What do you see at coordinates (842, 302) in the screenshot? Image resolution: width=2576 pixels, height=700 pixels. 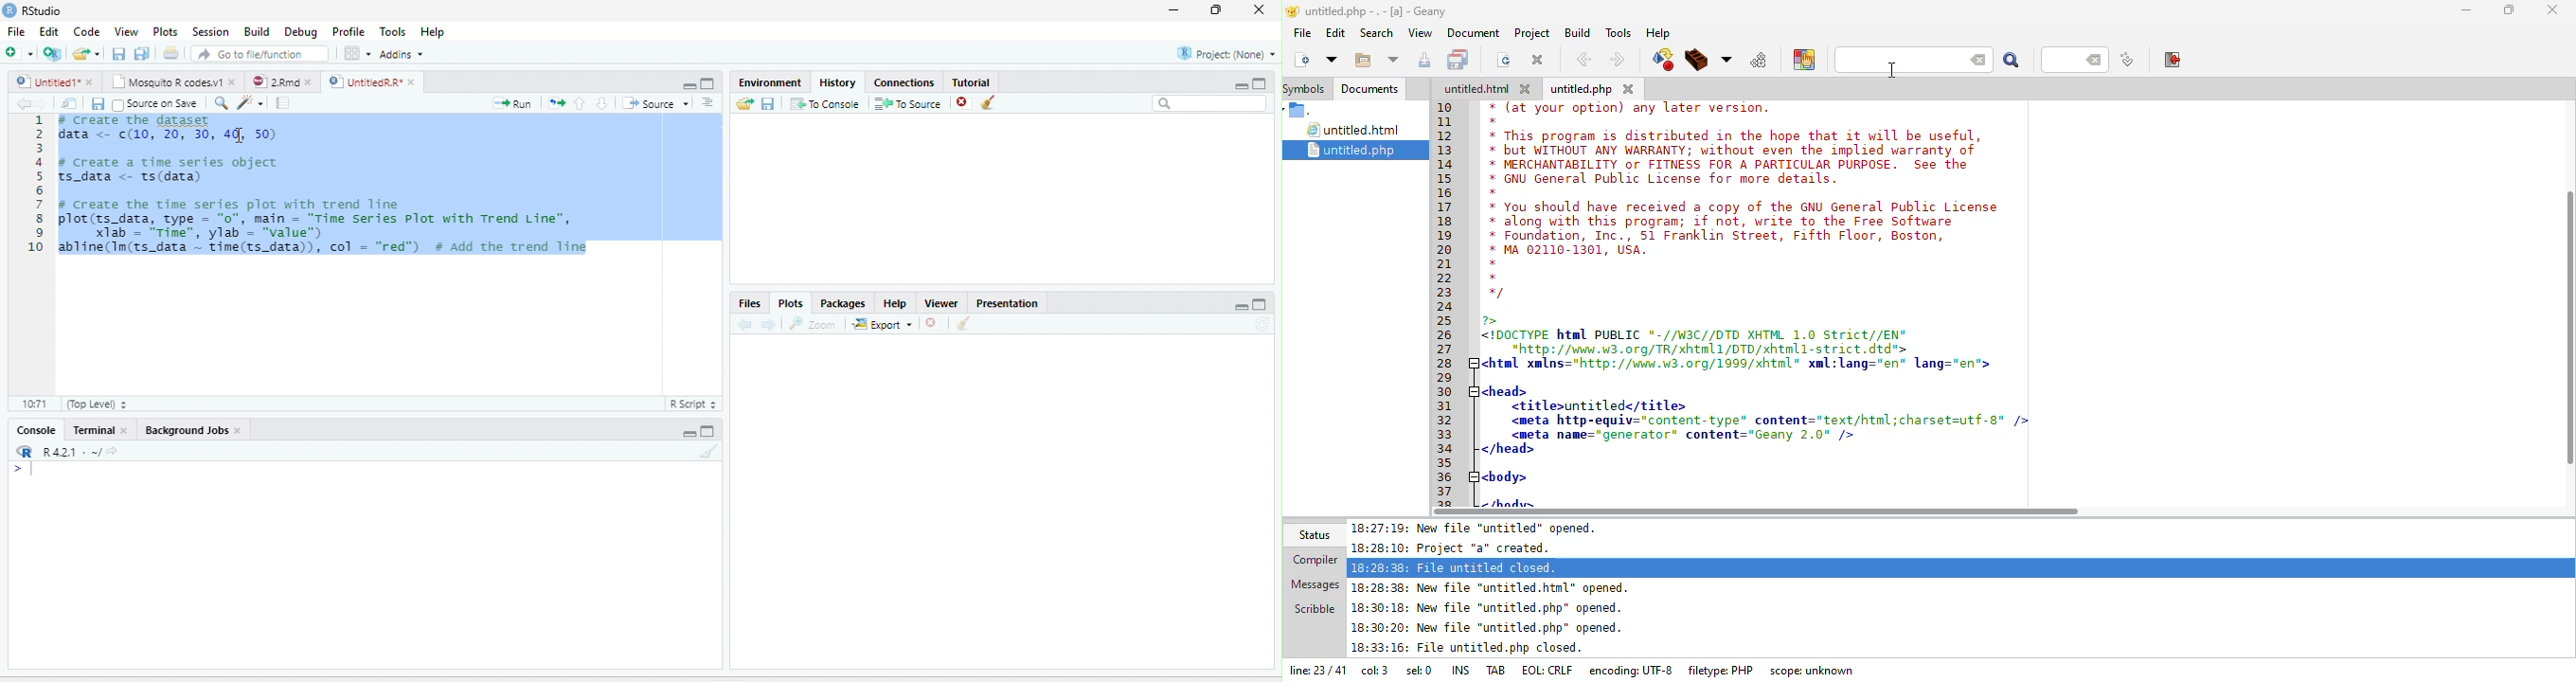 I see `Packages` at bounding box center [842, 302].